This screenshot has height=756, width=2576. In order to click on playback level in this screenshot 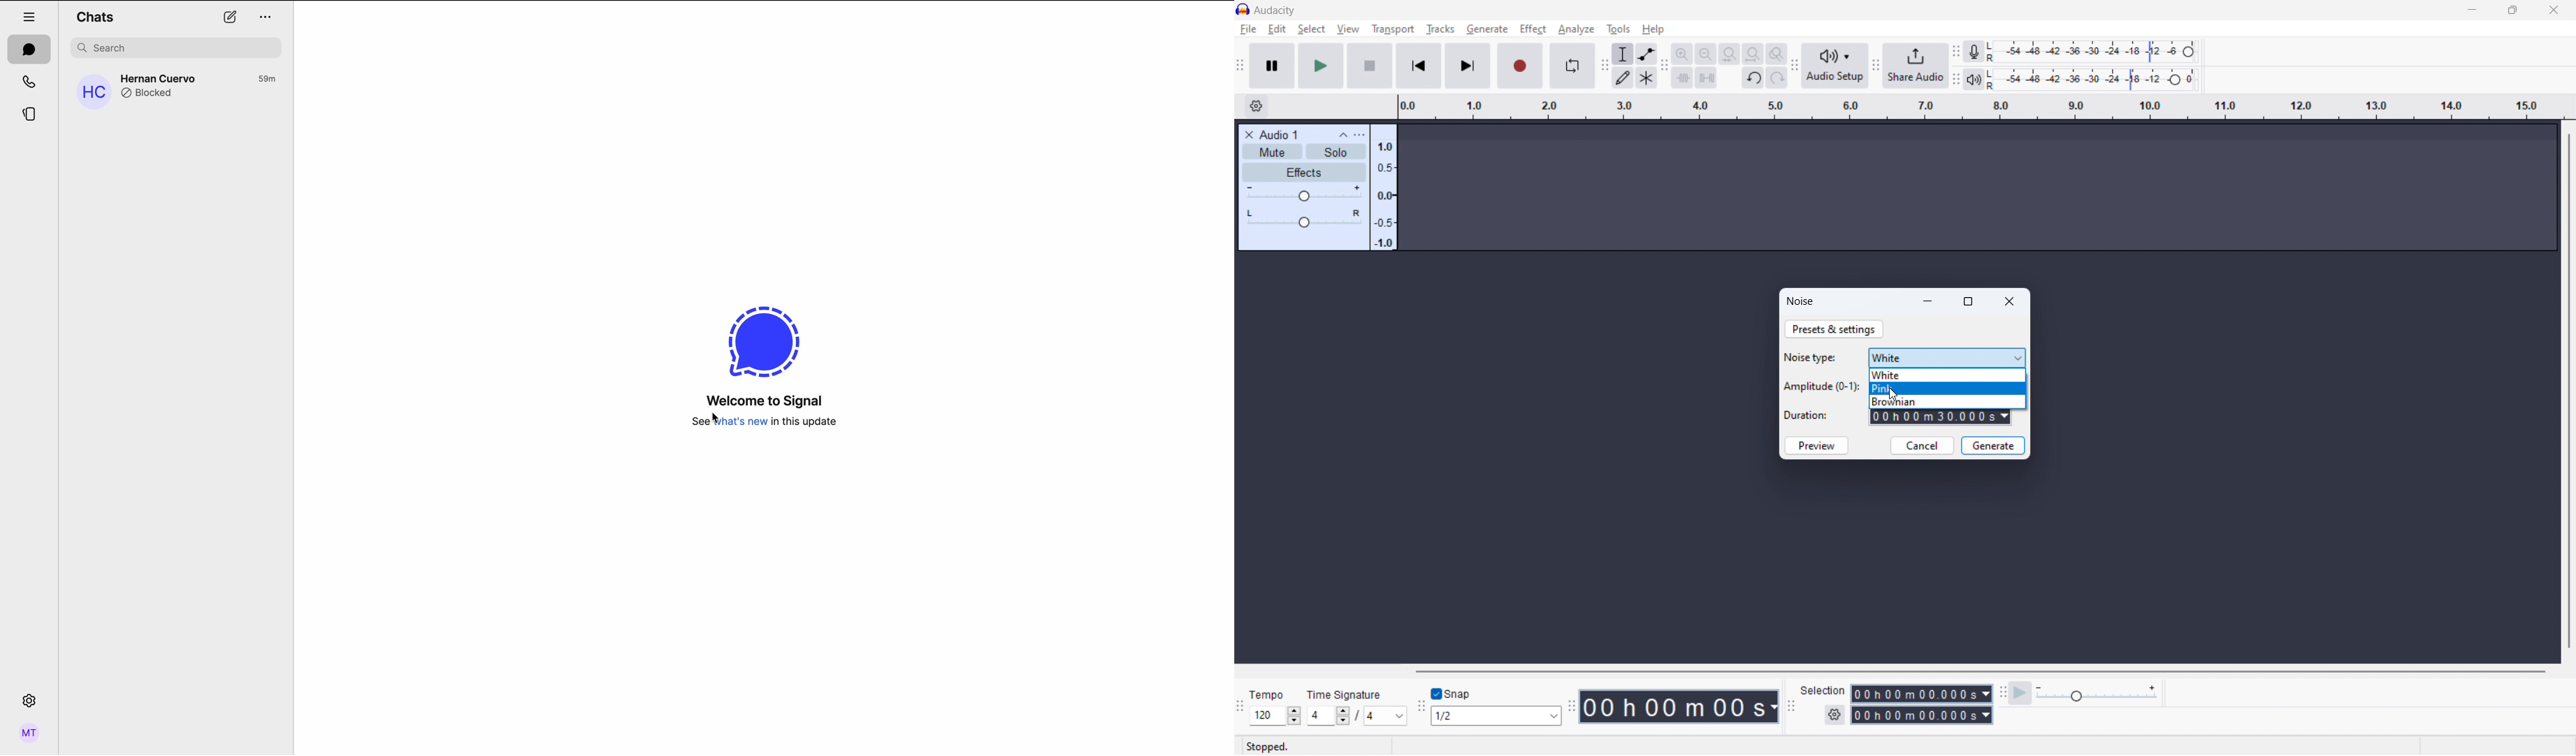, I will do `click(2092, 80)`.